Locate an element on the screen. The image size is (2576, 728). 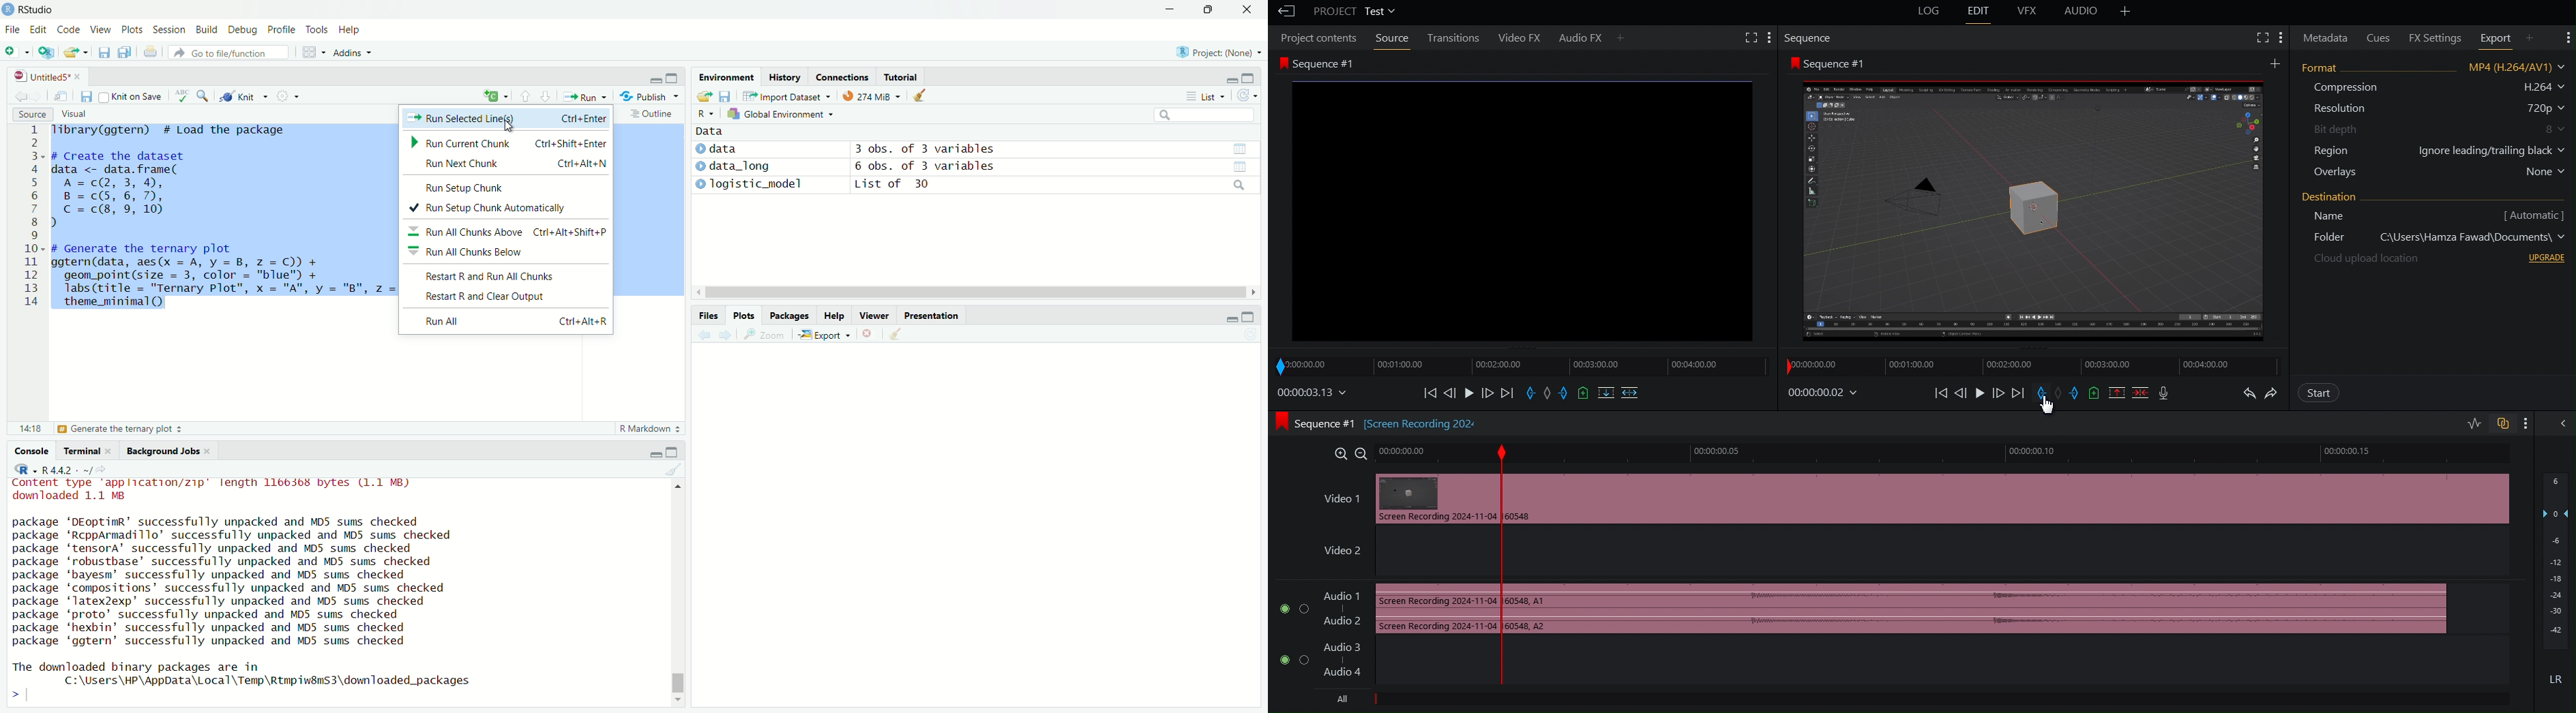
Source is located at coordinates (30, 114).